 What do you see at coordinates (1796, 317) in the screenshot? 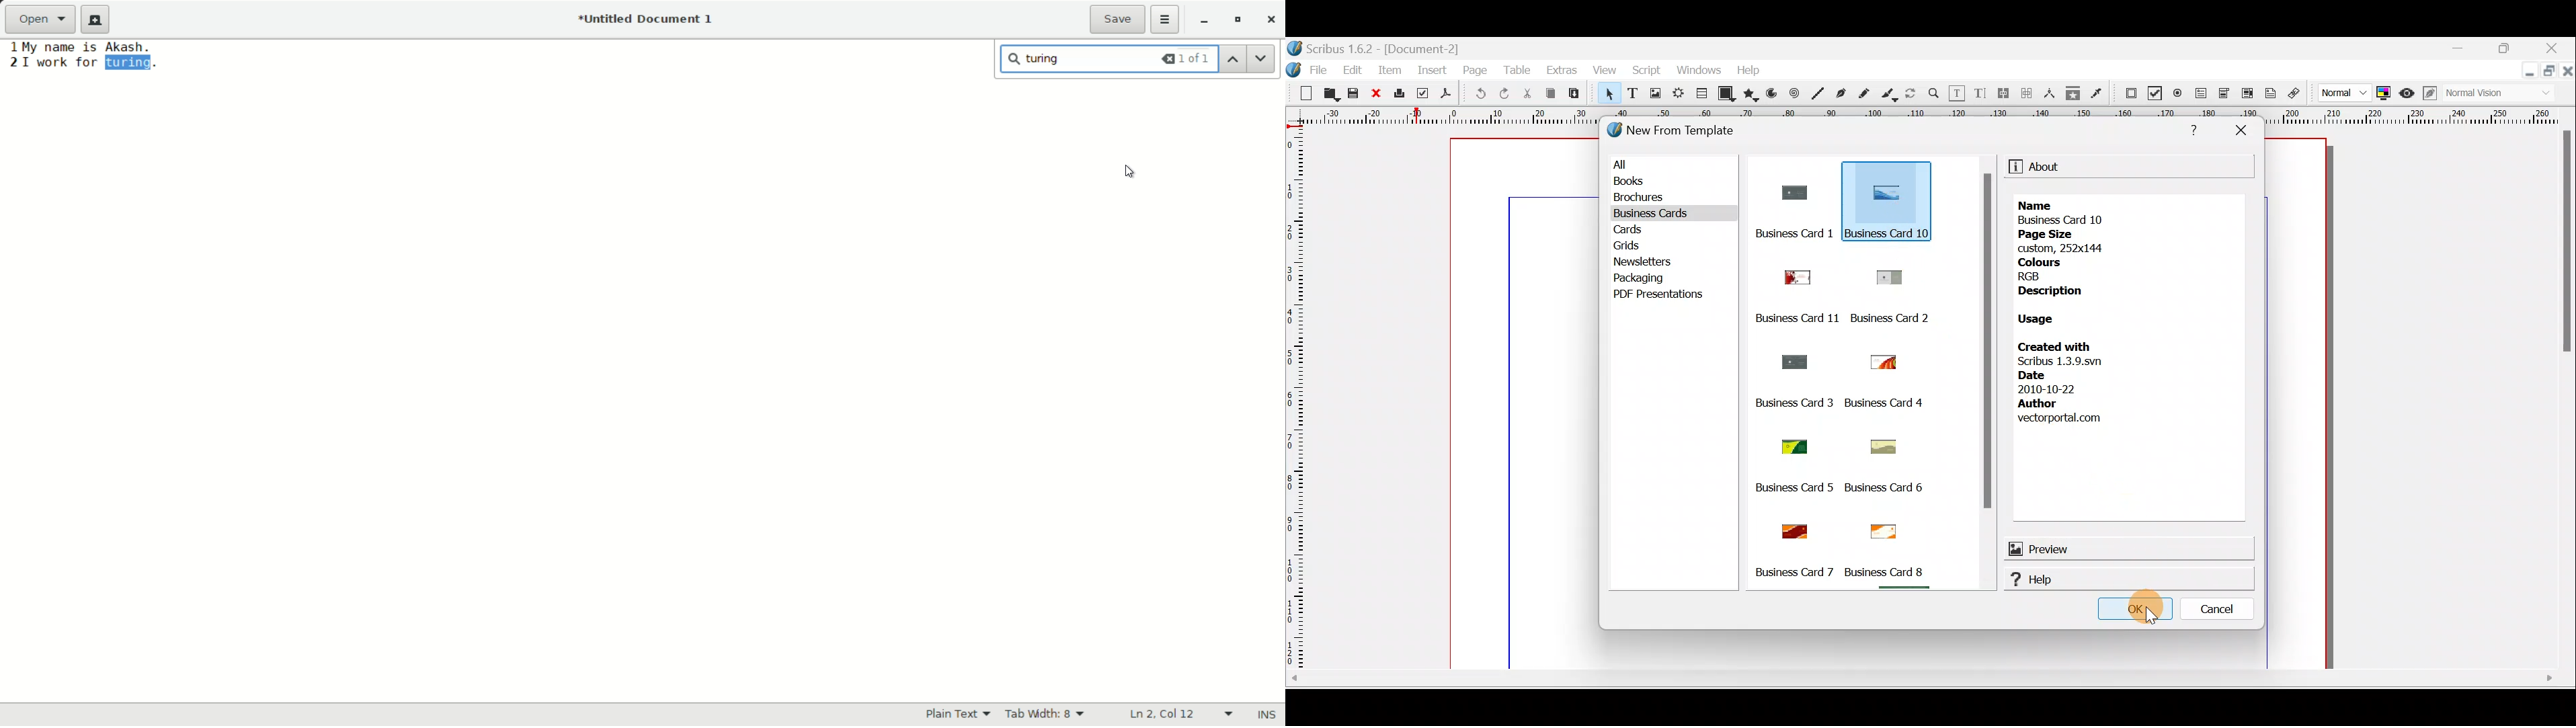
I see `Business Card 11` at bounding box center [1796, 317].